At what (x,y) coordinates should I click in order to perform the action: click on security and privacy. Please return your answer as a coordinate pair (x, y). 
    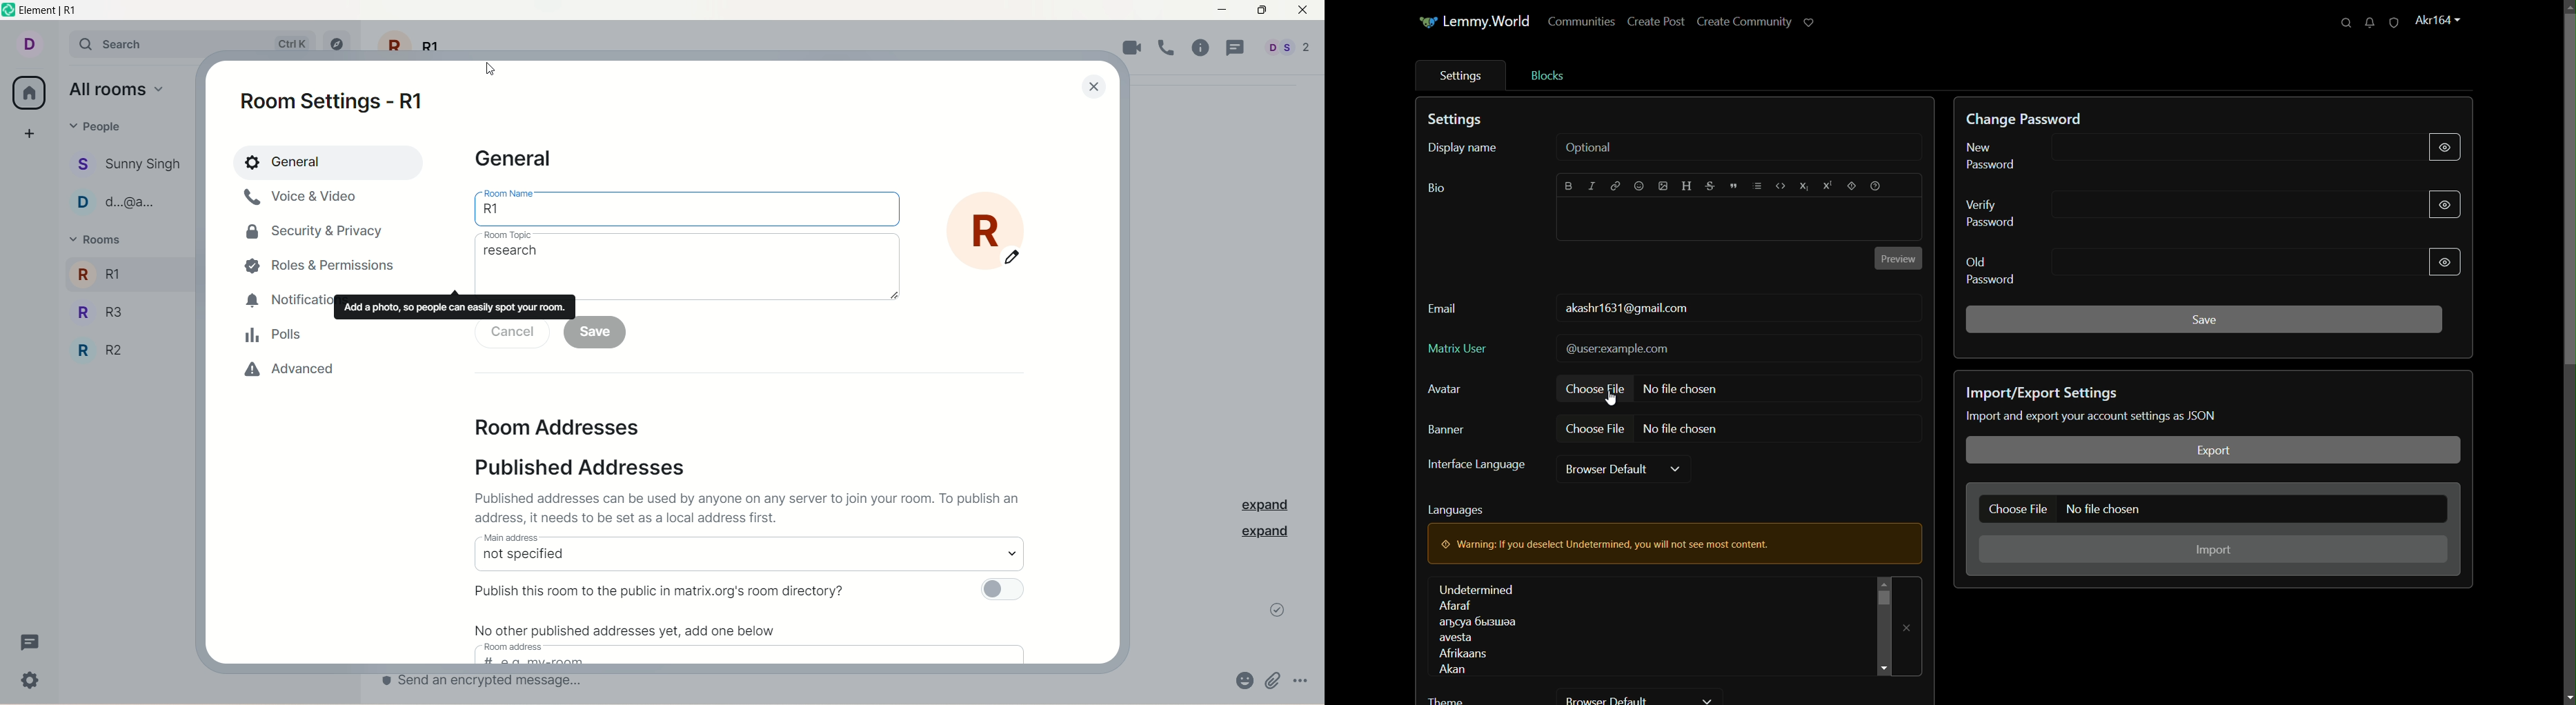
    Looking at the image, I should click on (314, 230).